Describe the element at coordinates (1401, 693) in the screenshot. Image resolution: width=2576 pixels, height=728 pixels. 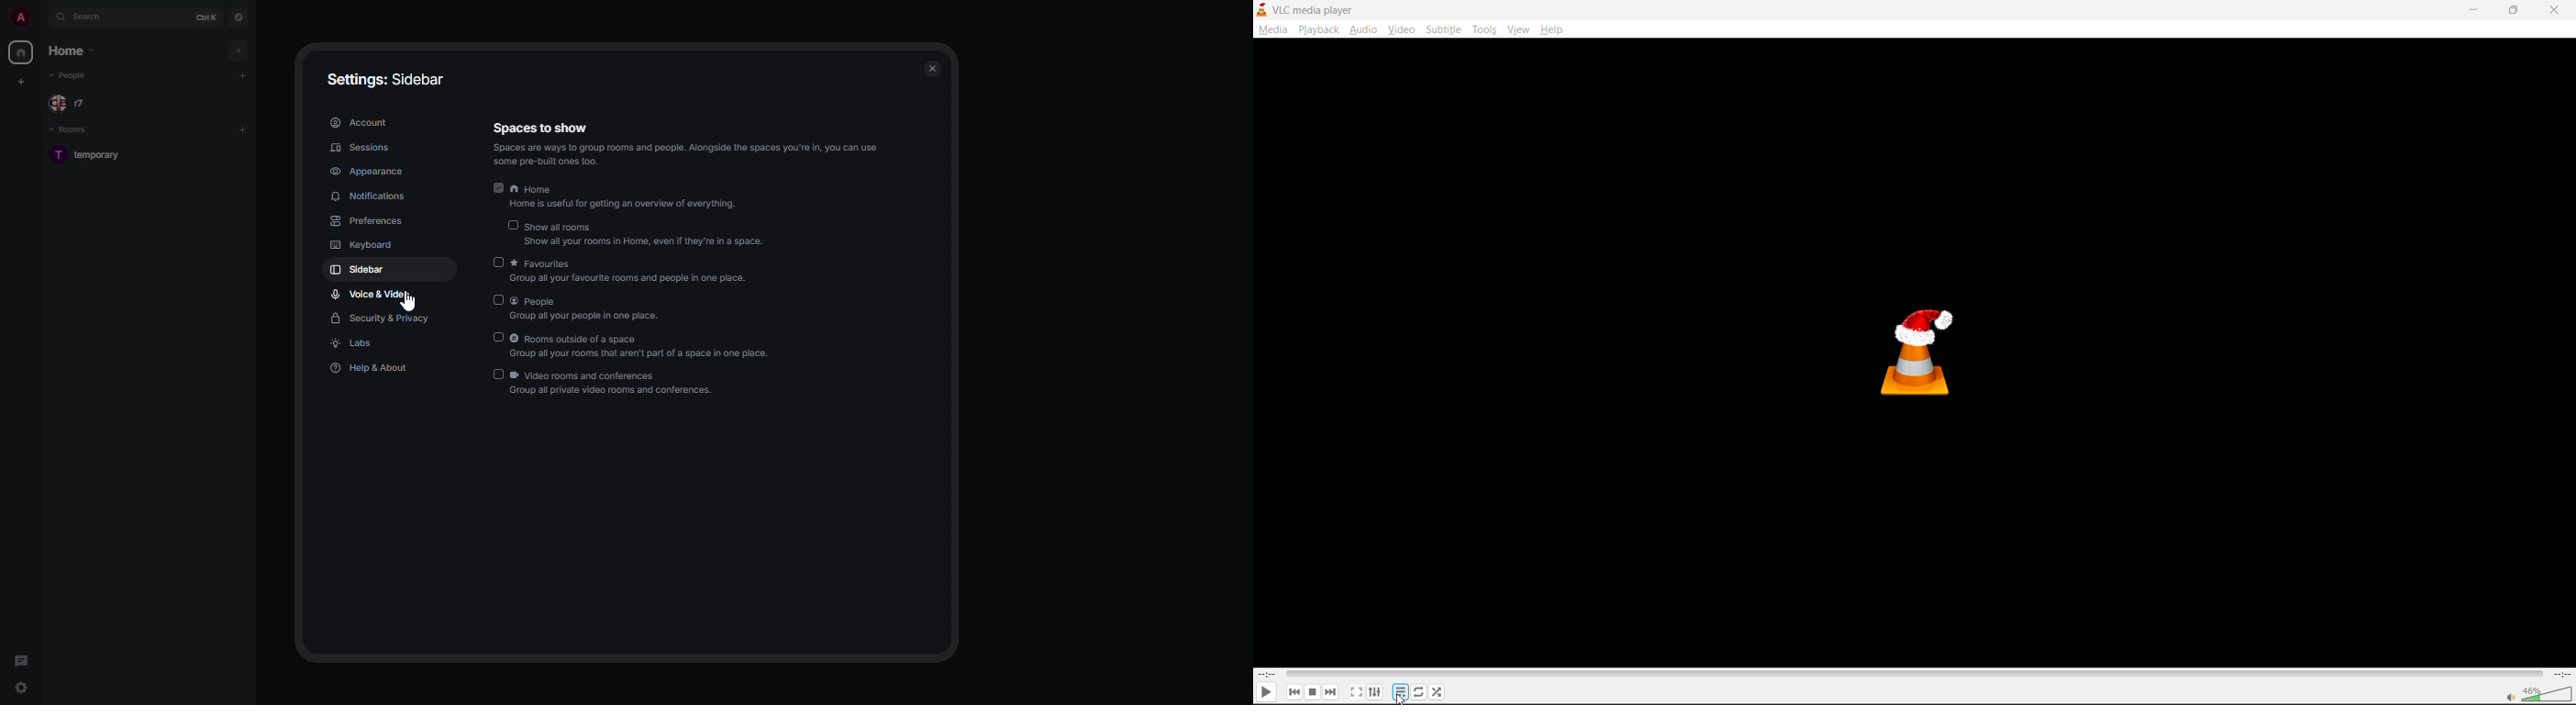
I see `playlist` at that location.